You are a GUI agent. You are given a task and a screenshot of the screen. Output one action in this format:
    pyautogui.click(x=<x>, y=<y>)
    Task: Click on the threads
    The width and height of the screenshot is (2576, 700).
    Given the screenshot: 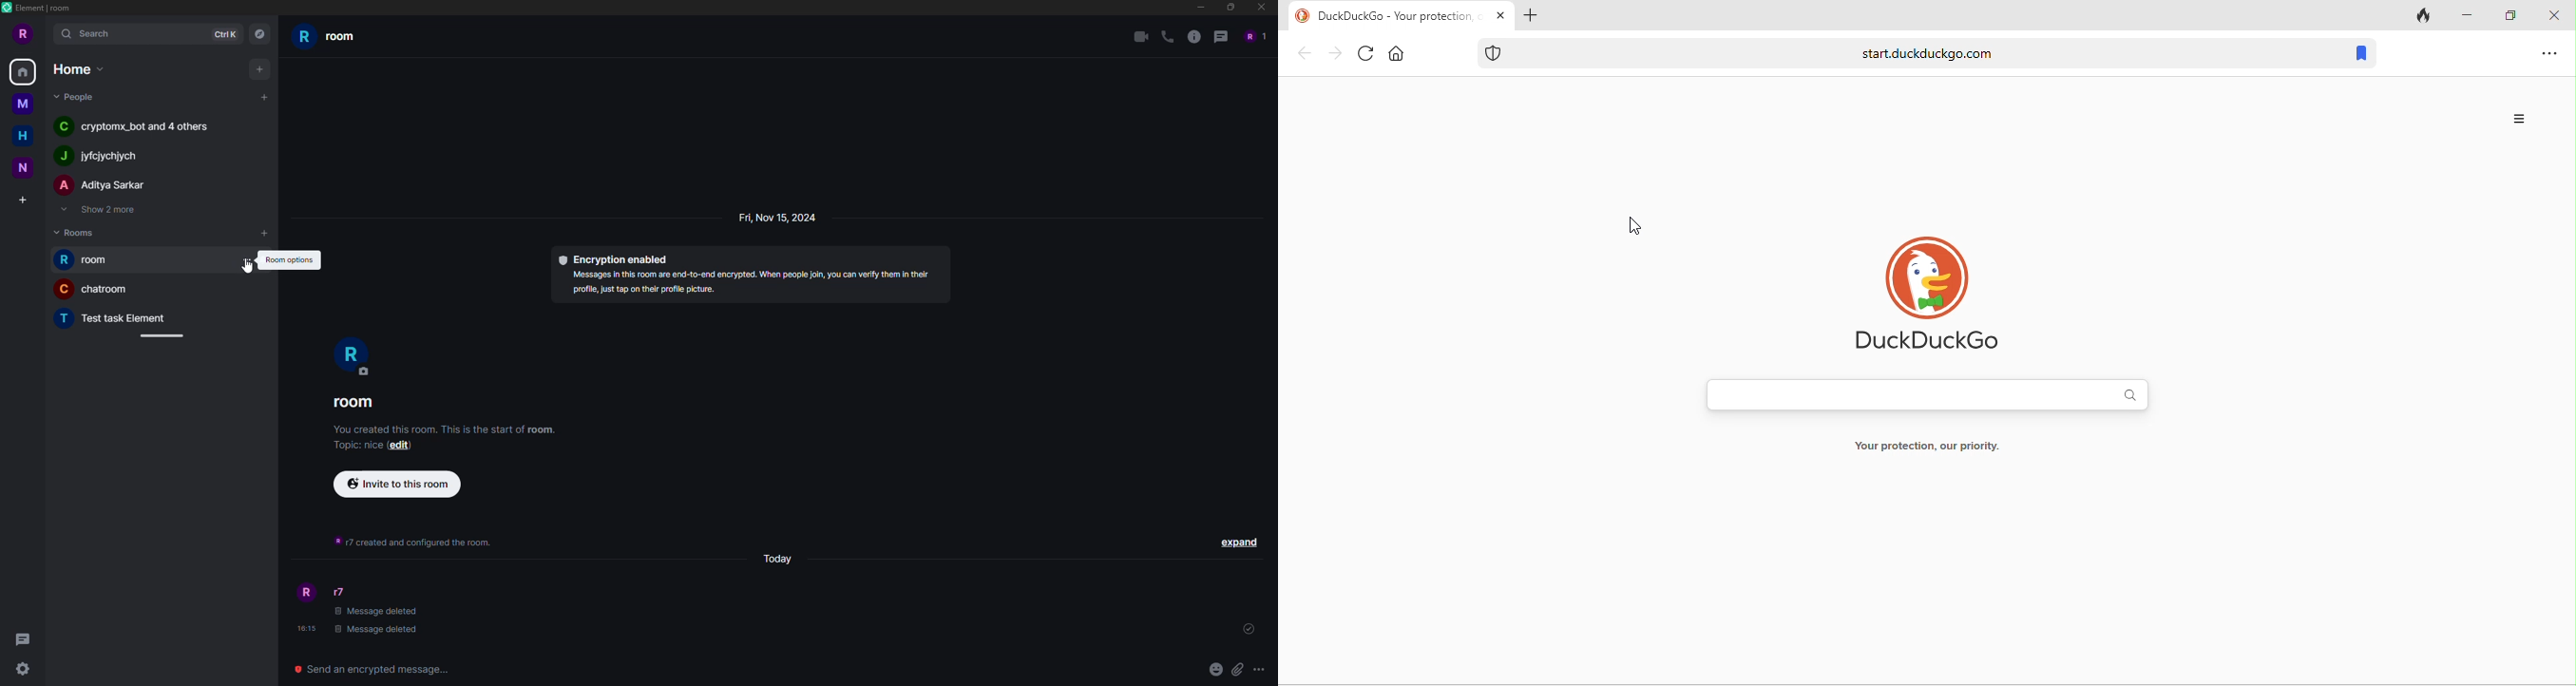 What is the action you would take?
    pyautogui.click(x=27, y=639)
    